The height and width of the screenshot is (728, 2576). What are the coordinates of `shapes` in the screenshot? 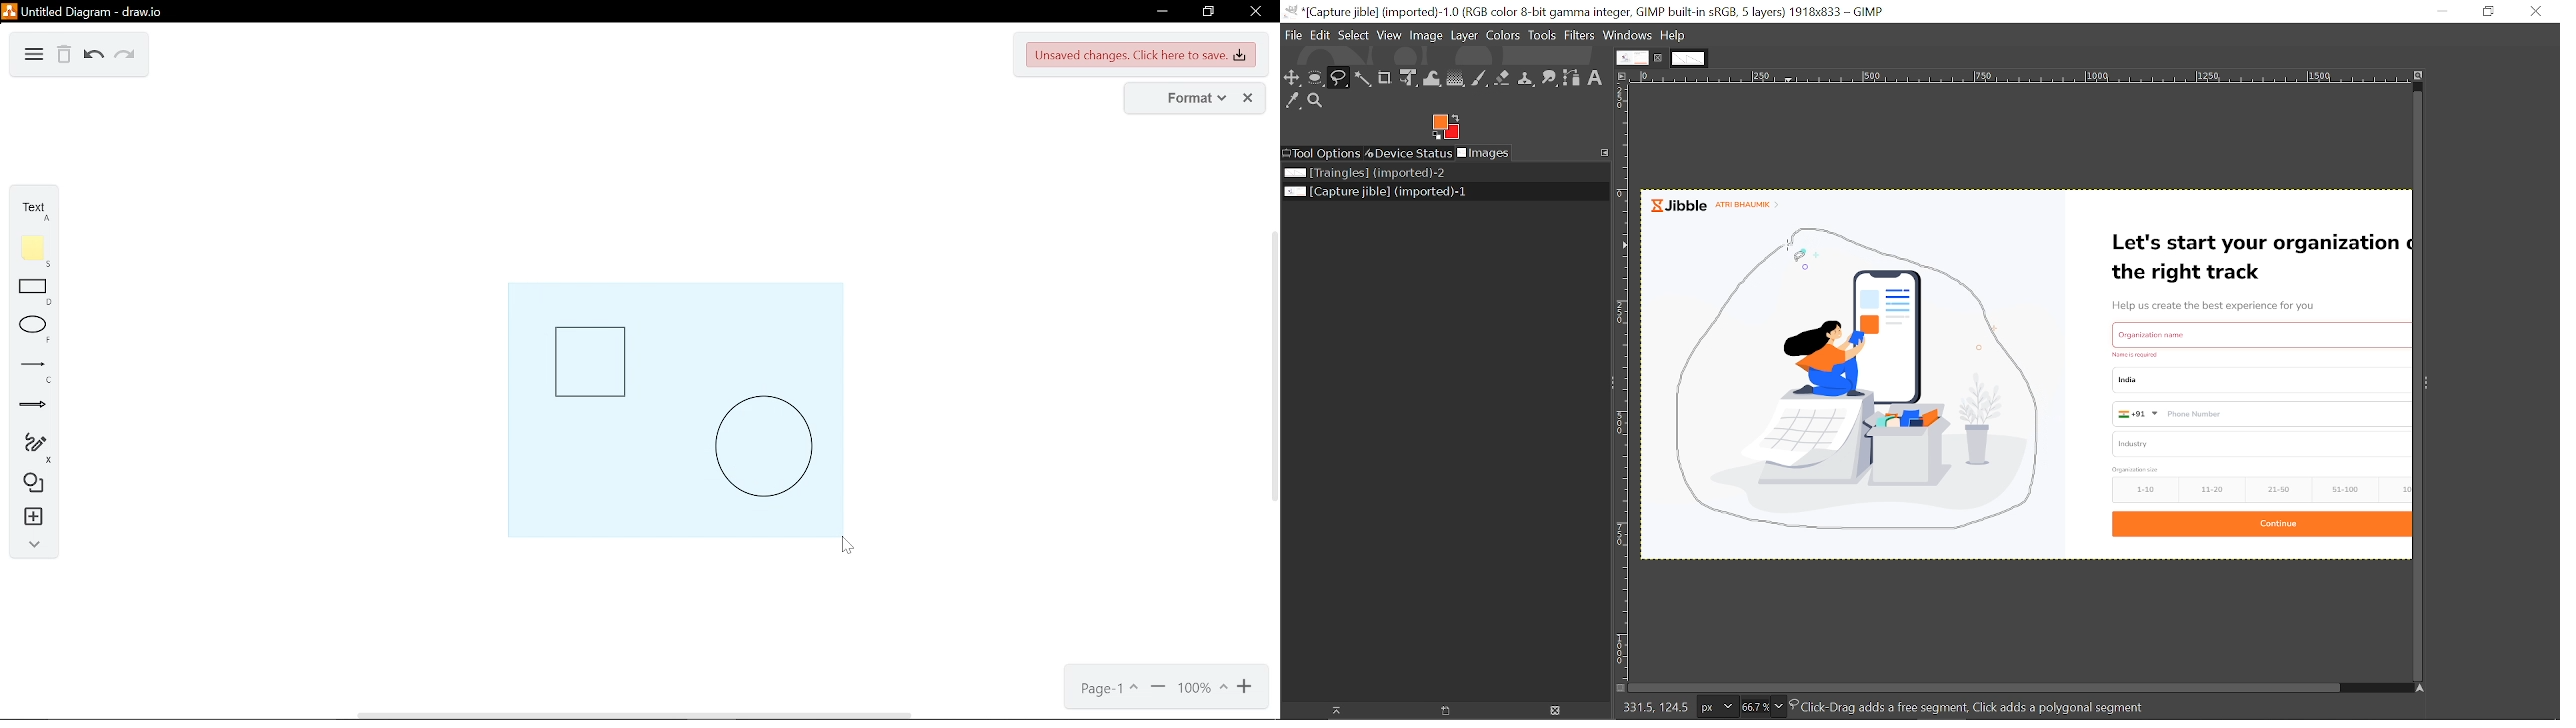 It's located at (30, 486).